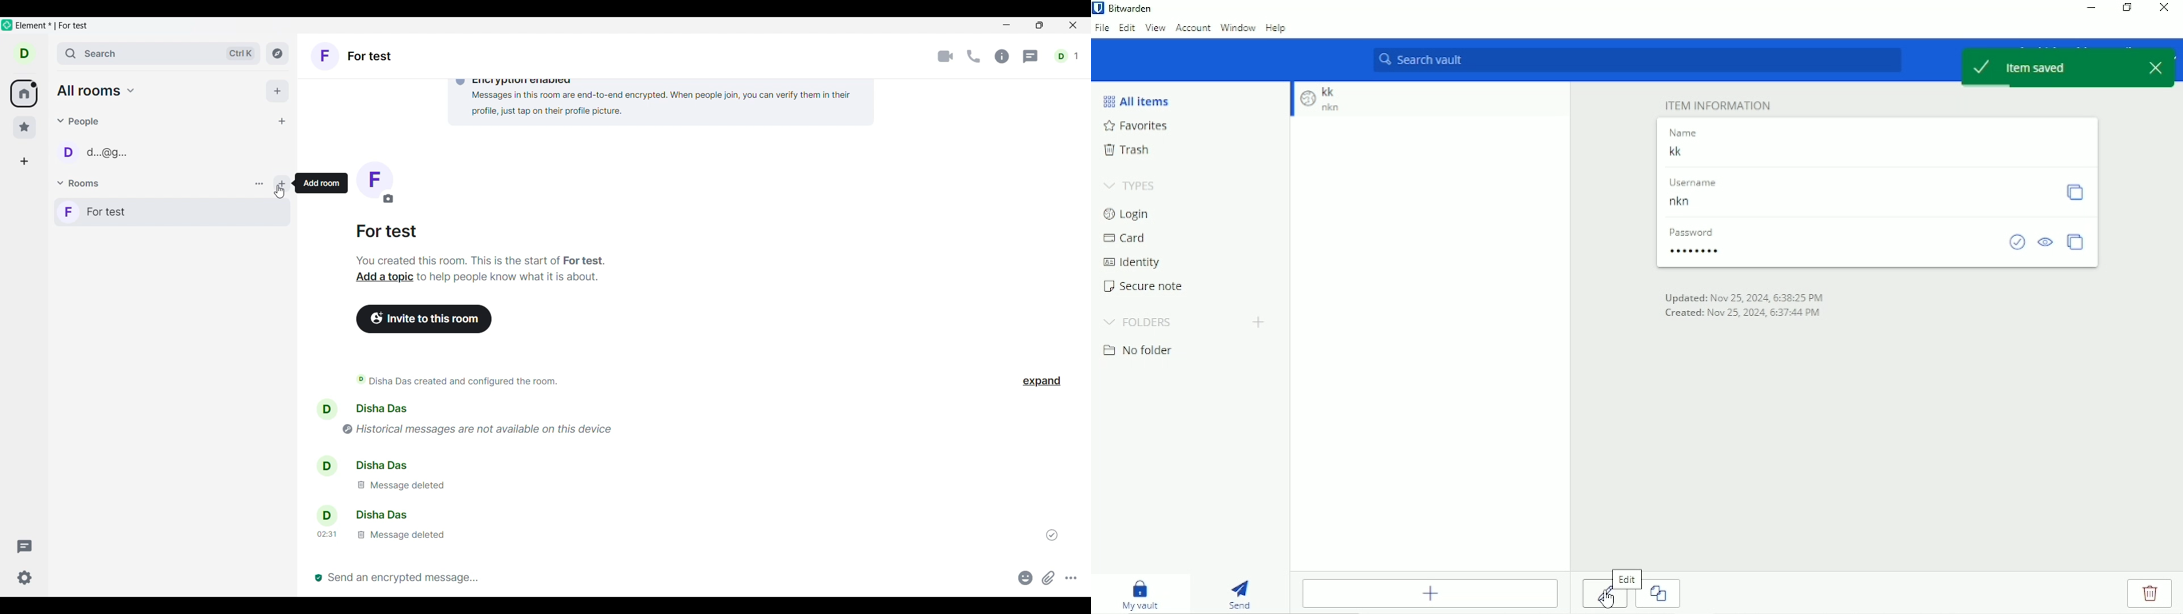 The width and height of the screenshot is (2184, 616). What do you see at coordinates (1607, 602) in the screenshot?
I see `Cursor` at bounding box center [1607, 602].